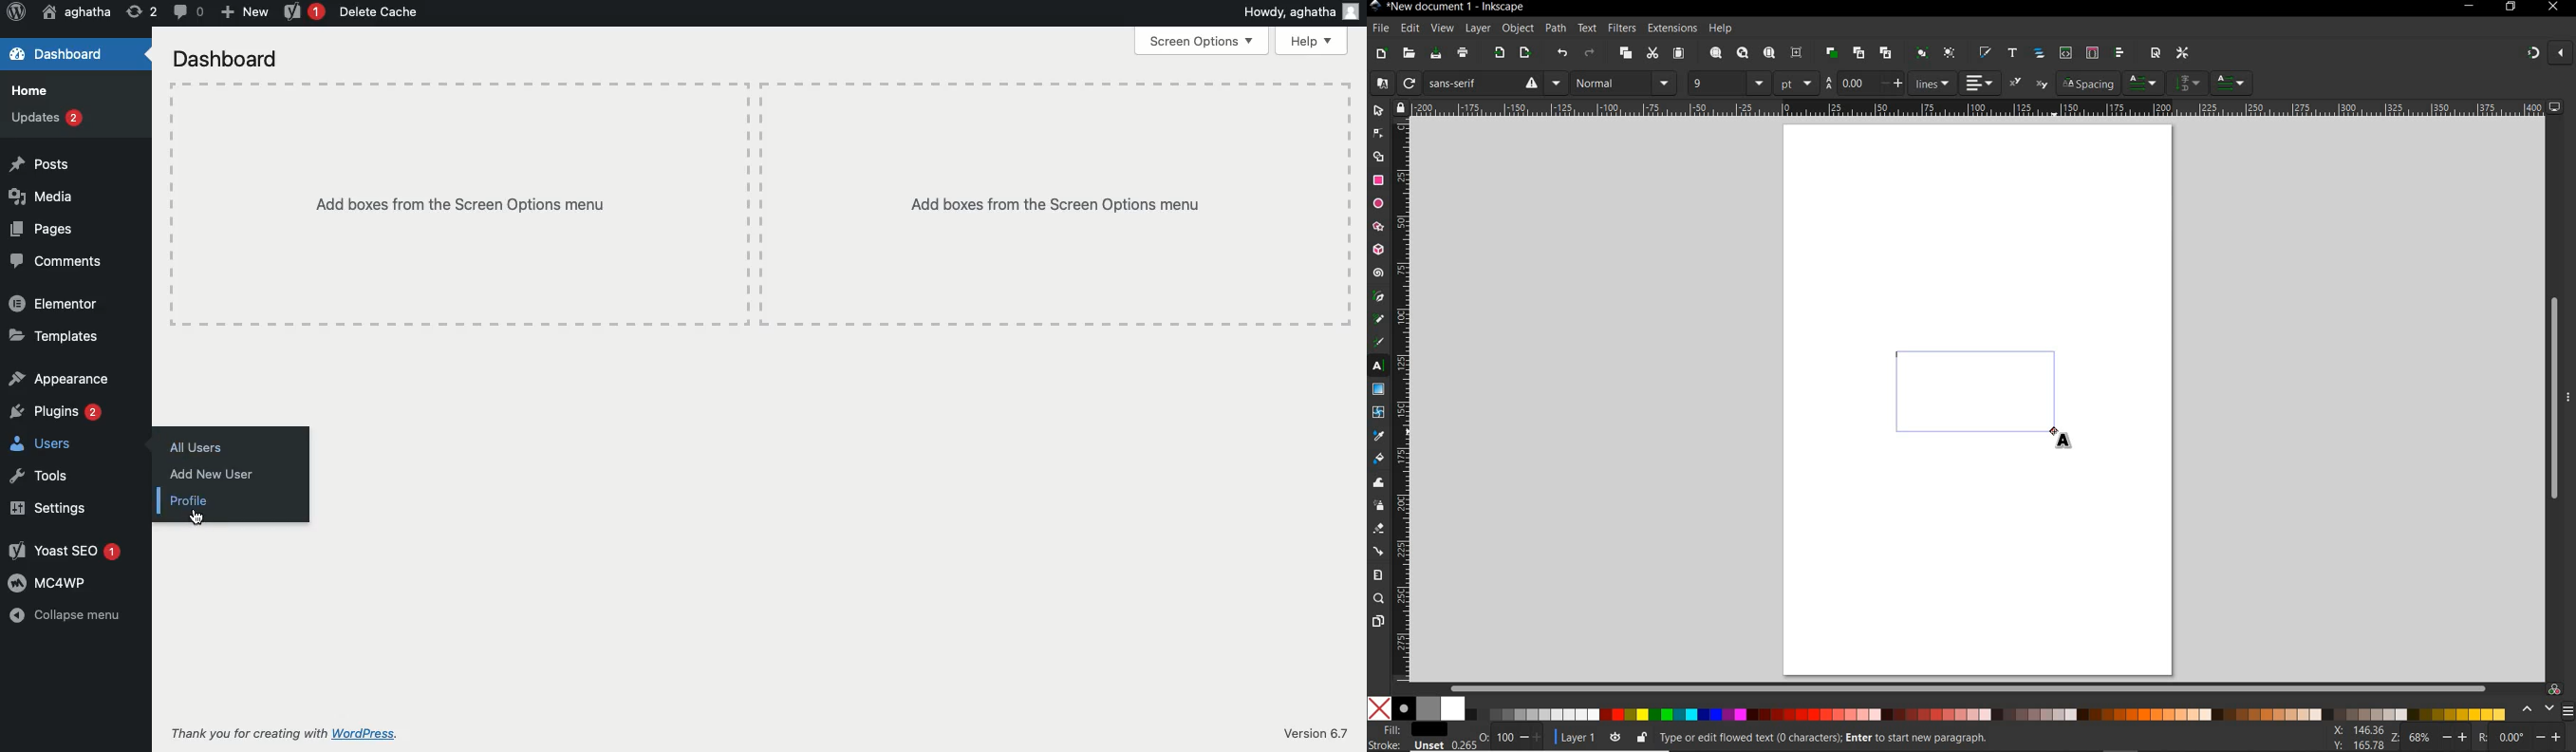 Image resolution: width=2576 pixels, height=756 pixels. What do you see at coordinates (286, 735) in the screenshot?
I see `Thank you for creating with WordPress` at bounding box center [286, 735].